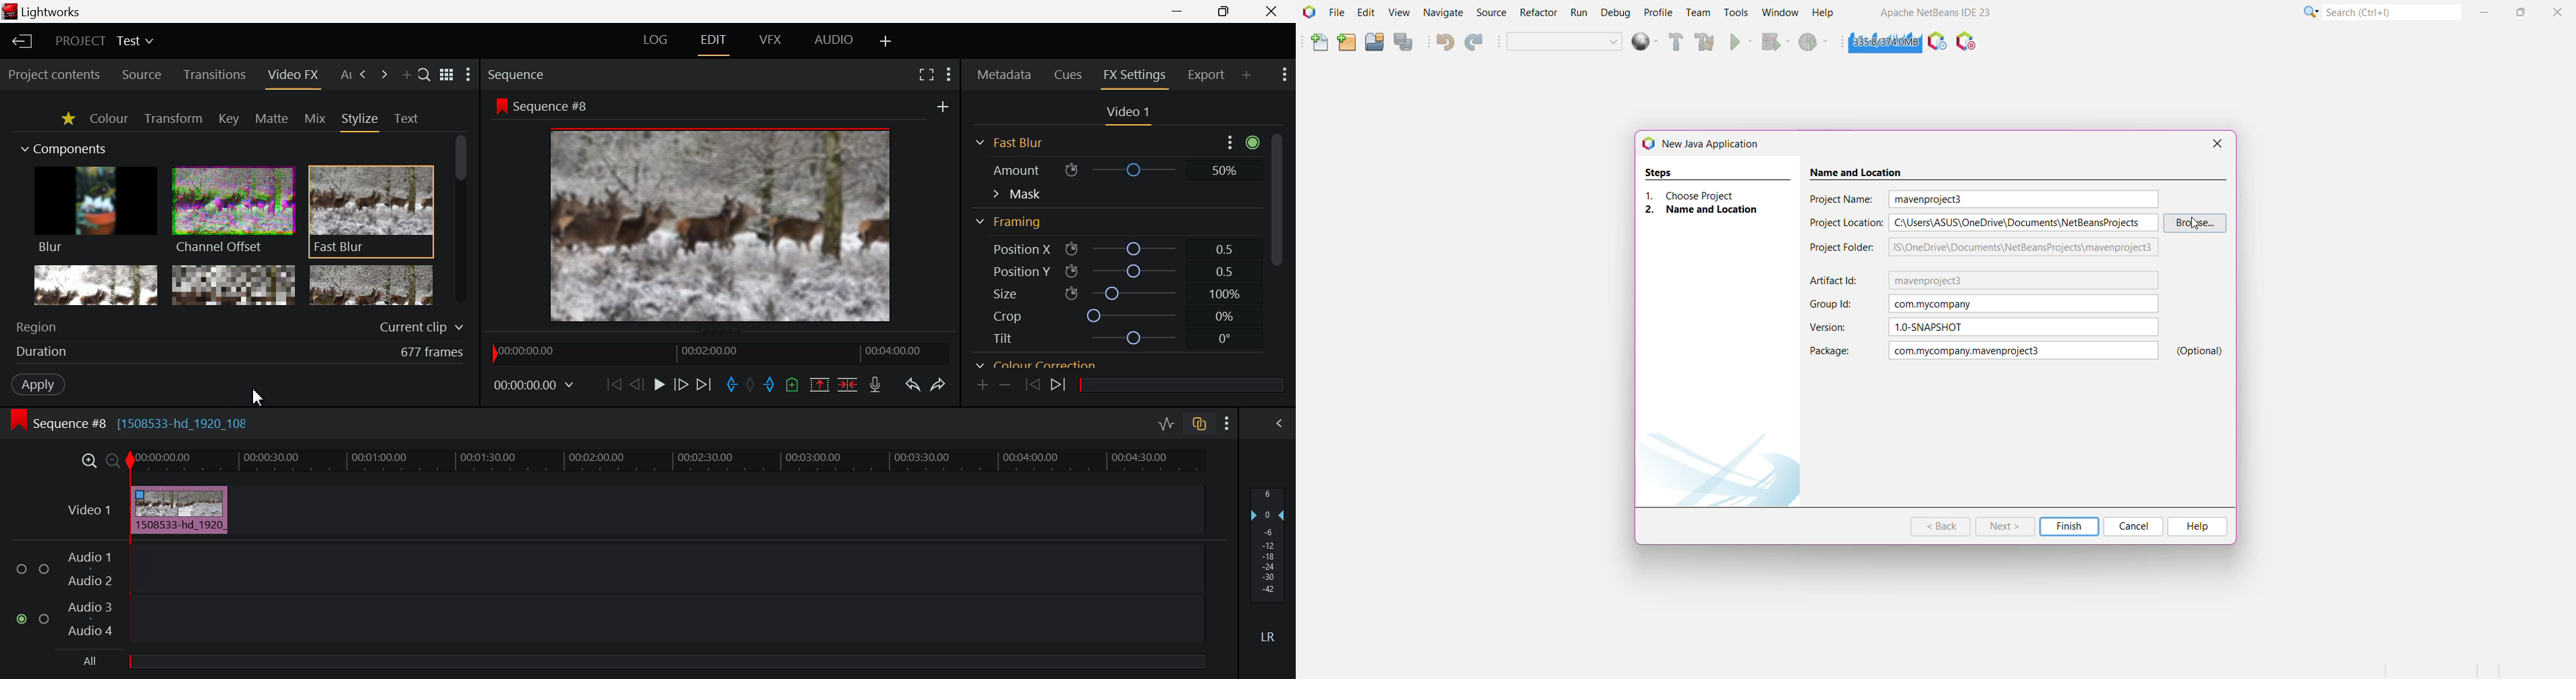 The image size is (2576, 700). What do you see at coordinates (1114, 247) in the screenshot?
I see `Position X` at bounding box center [1114, 247].